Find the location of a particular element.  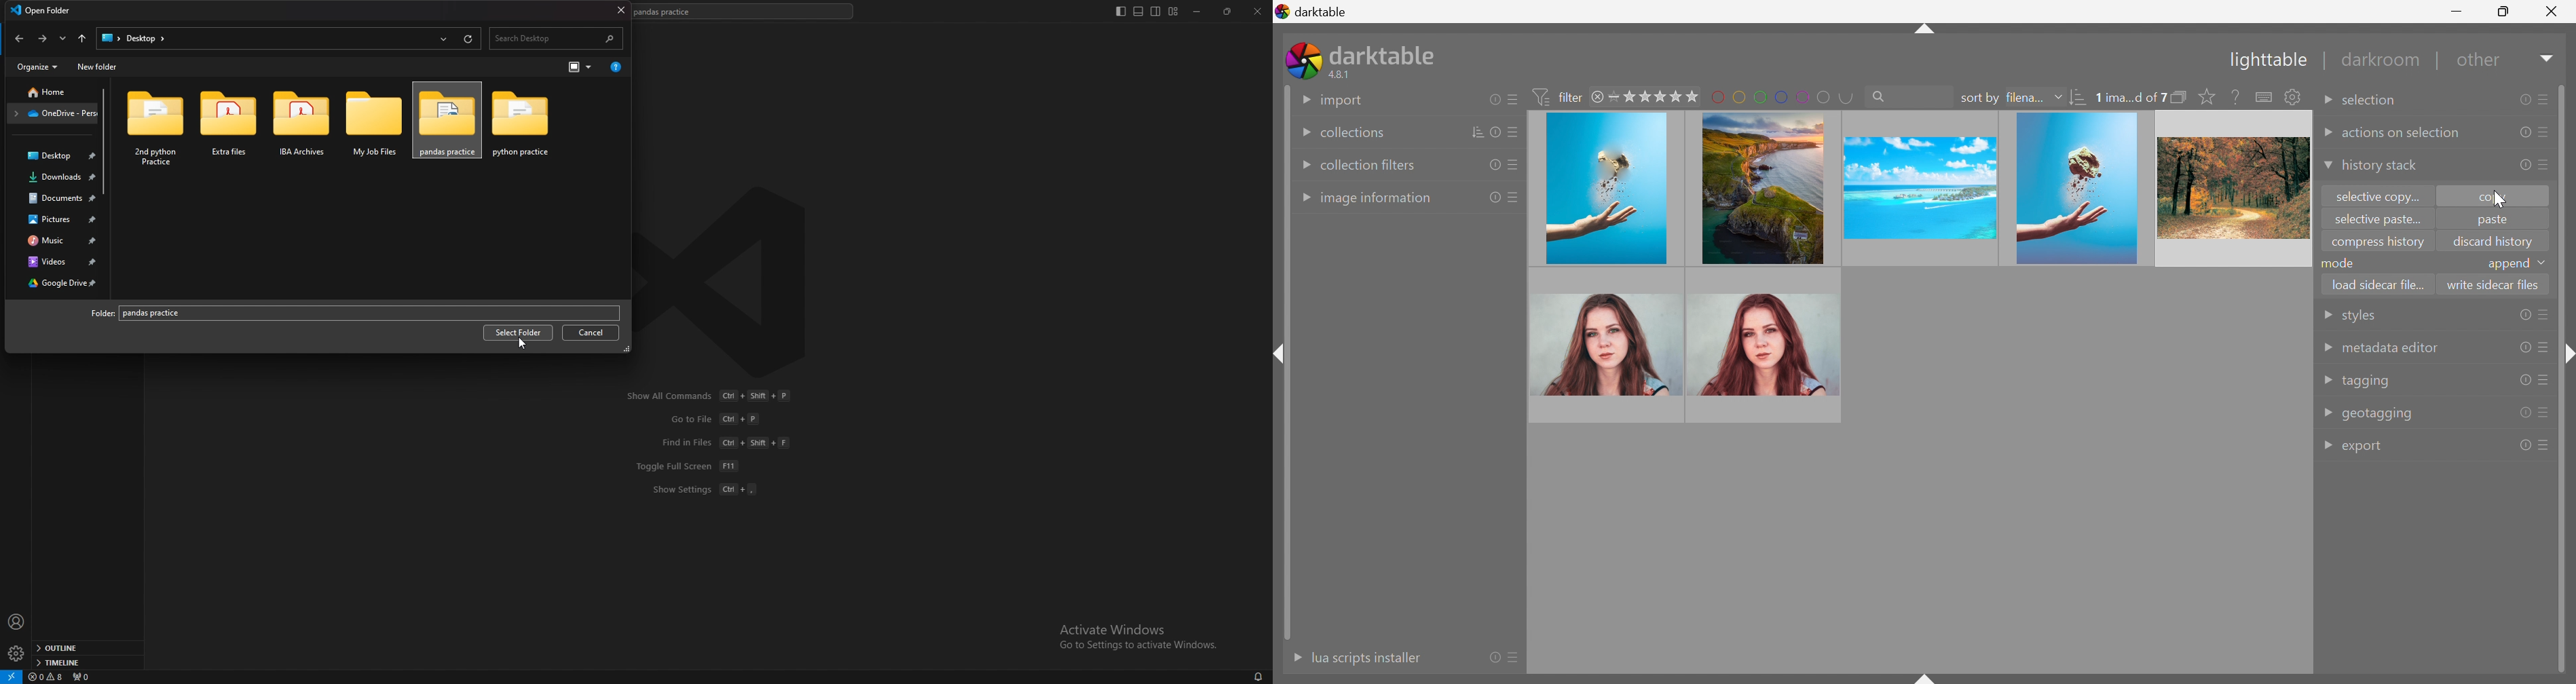

define shortcuts is located at coordinates (2265, 97).